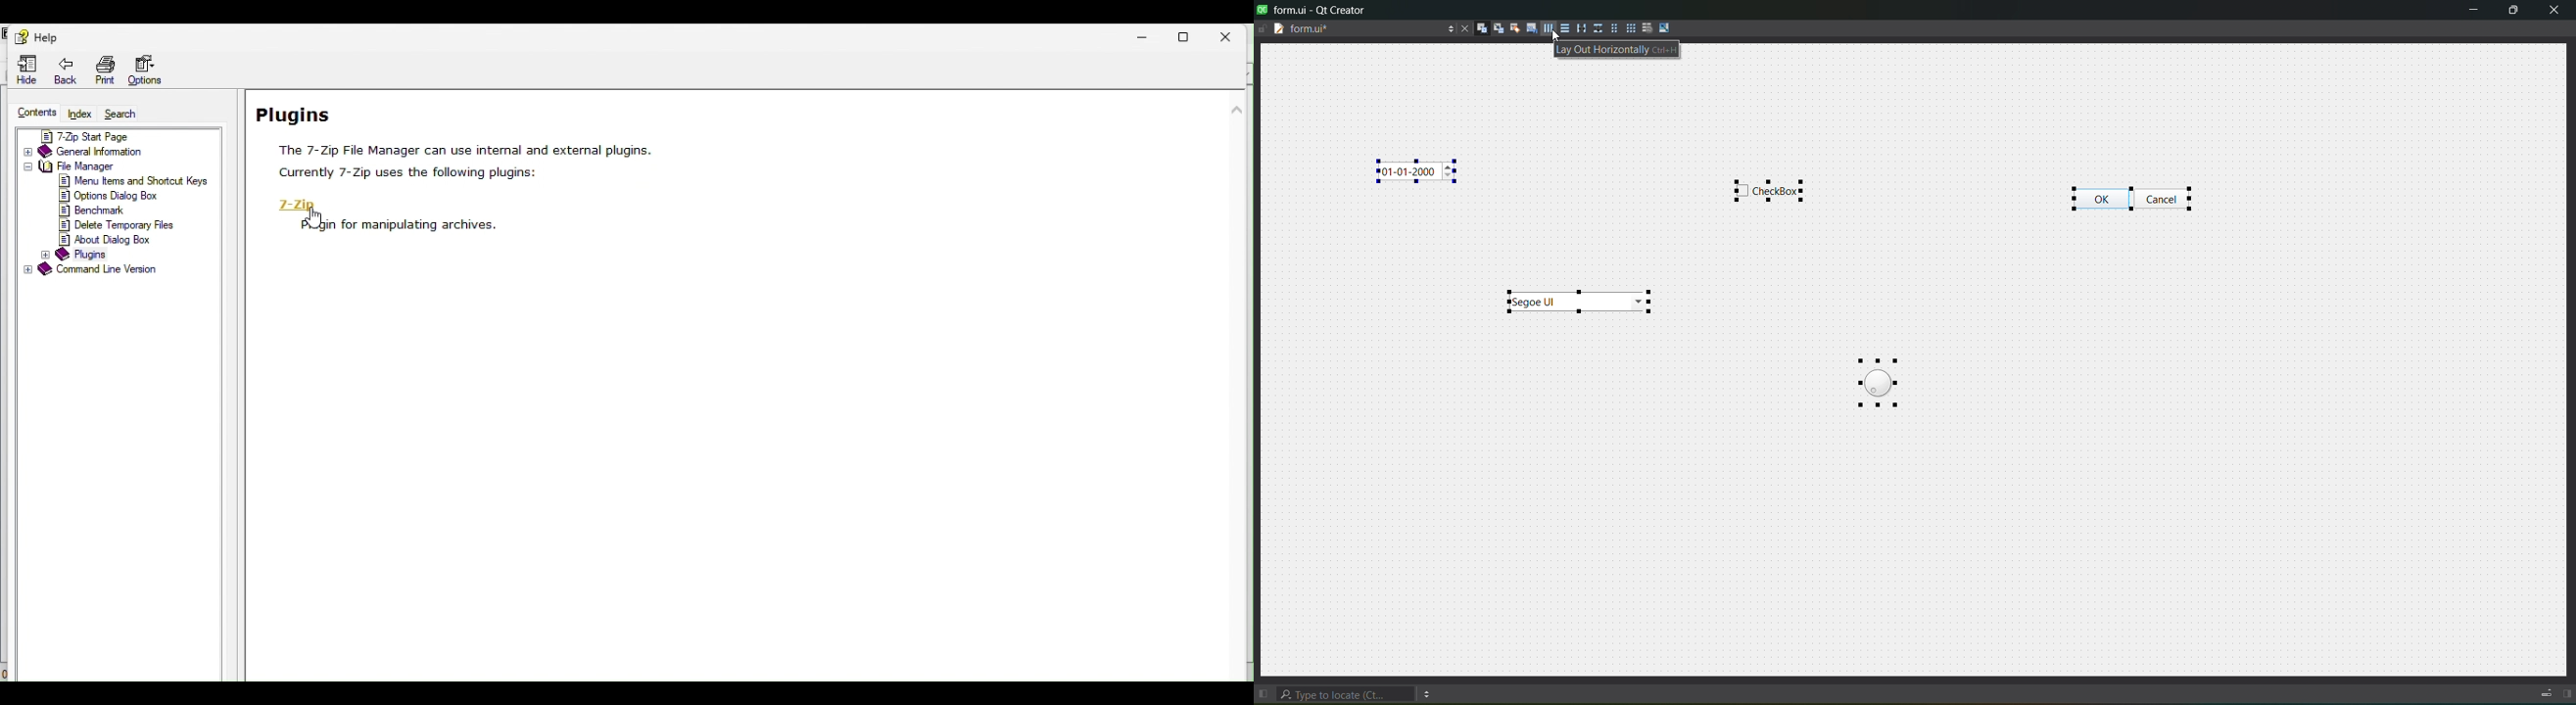 The image size is (2576, 728). What do you see at coordinates (1665, 28) in the screenshot?
I see `adjust size` at bounding box center [1665, 28].